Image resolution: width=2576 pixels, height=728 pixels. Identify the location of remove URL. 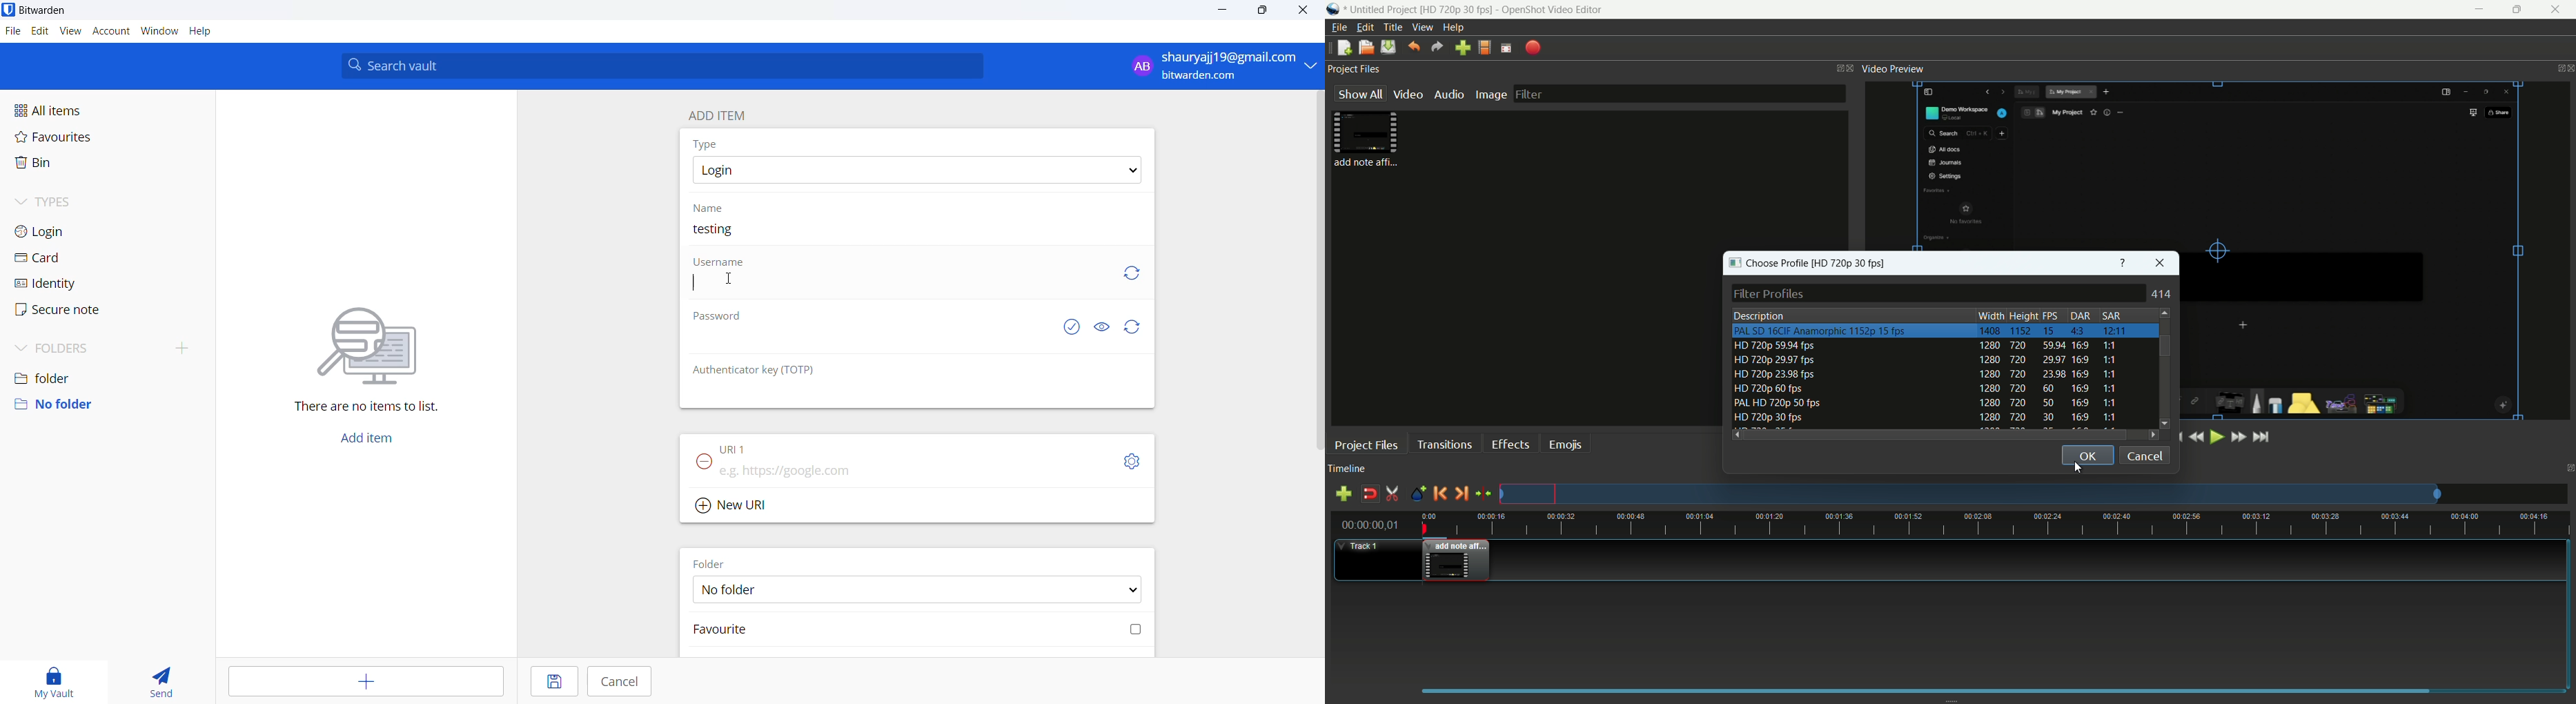
(705, 462).